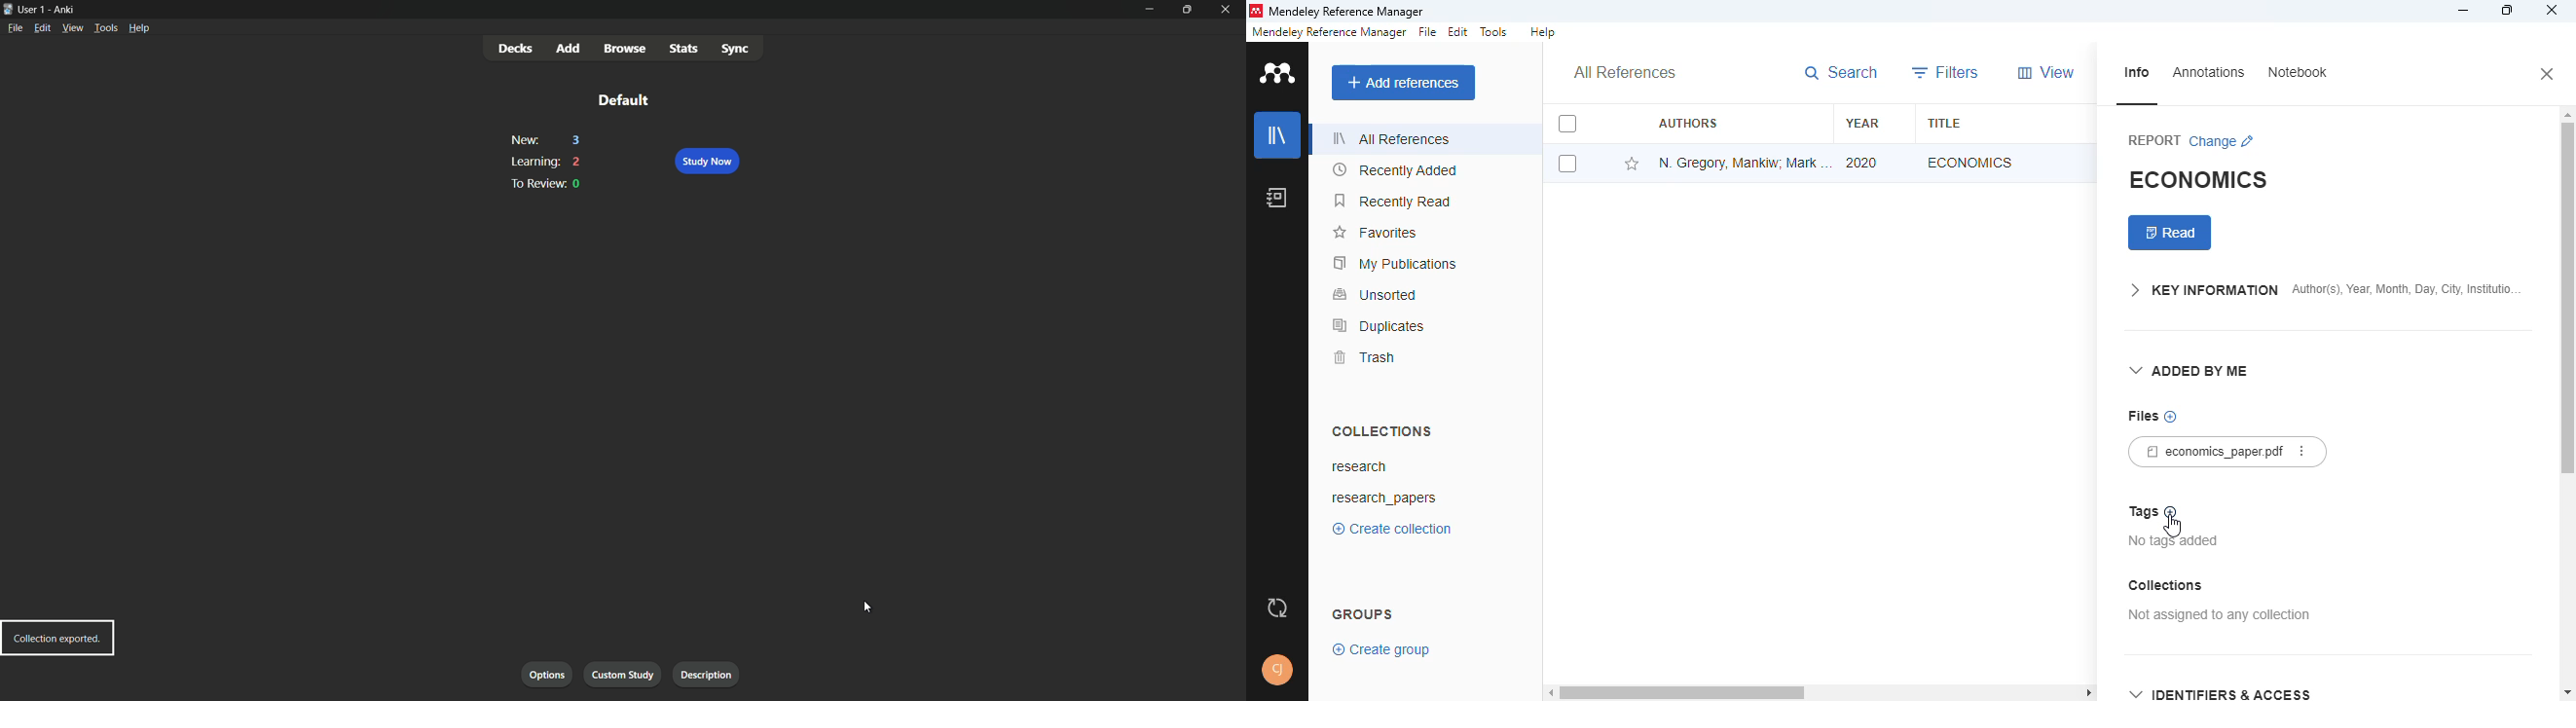 This screenshot has width=2576, height=728. Describe the element at coordinates (1542, 32) in the screenshot. I see `help` at that location.